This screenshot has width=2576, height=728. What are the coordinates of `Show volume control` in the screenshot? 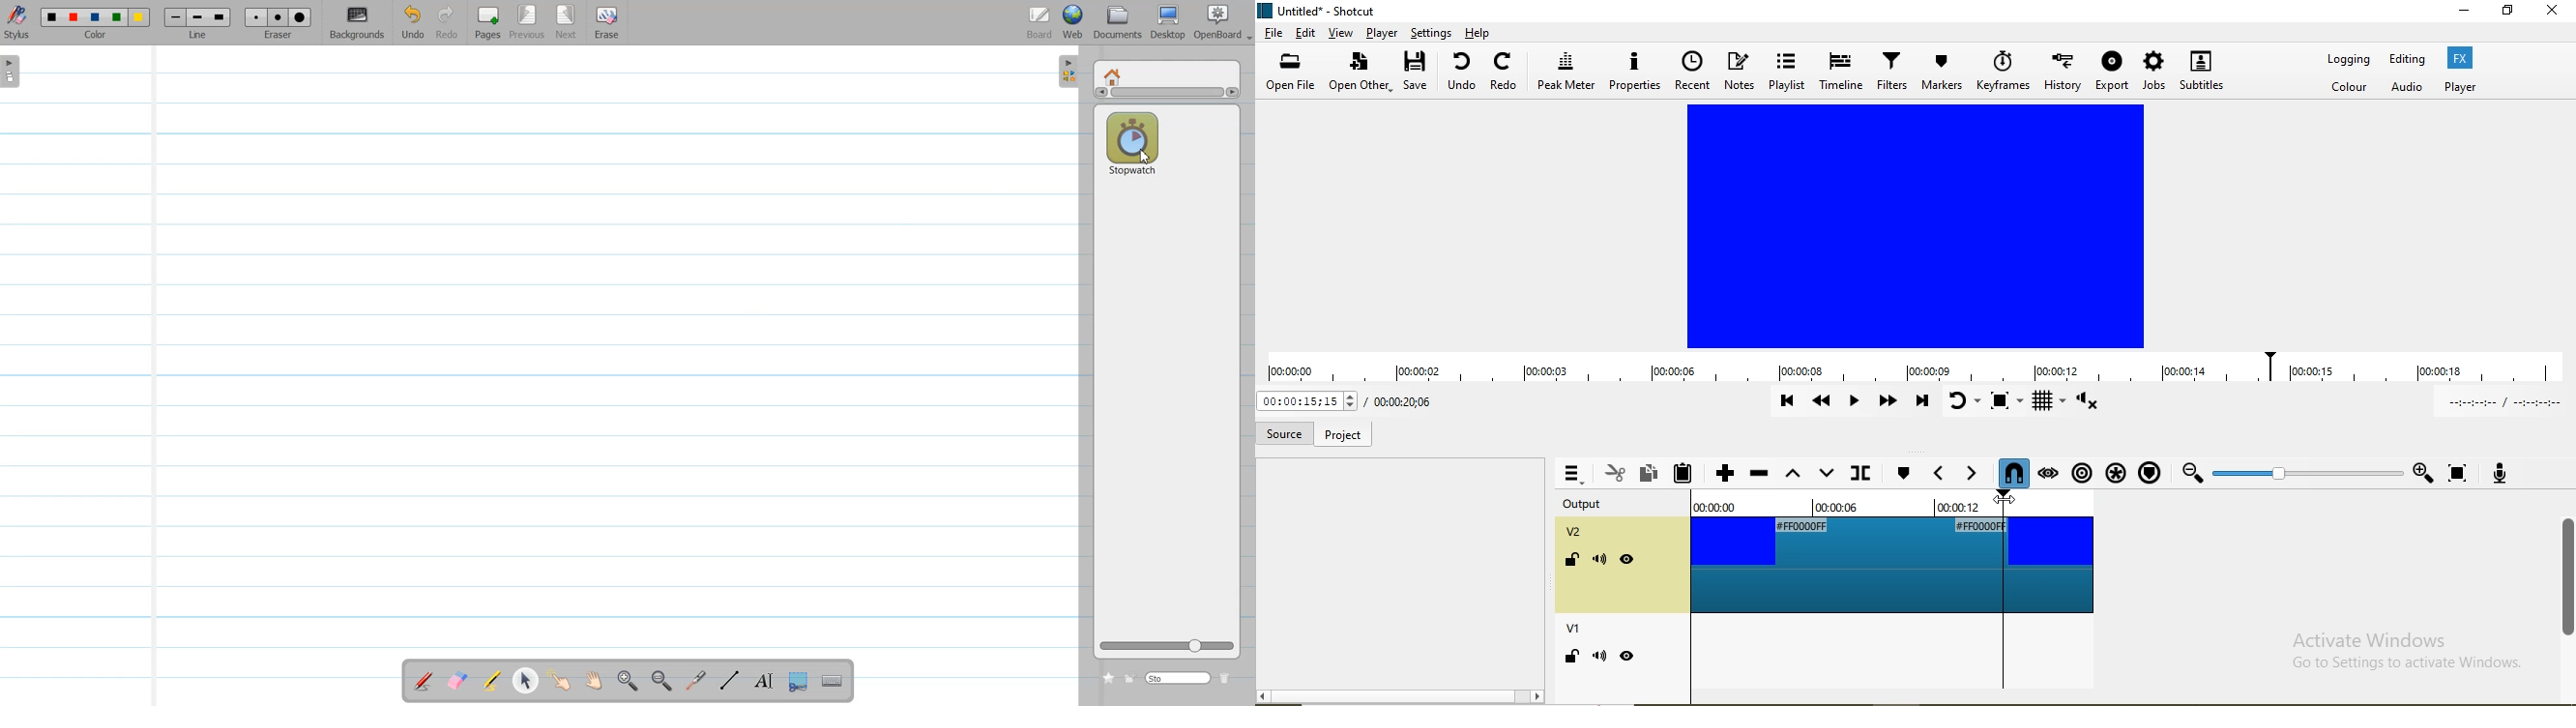 It's located at (2091, 404).